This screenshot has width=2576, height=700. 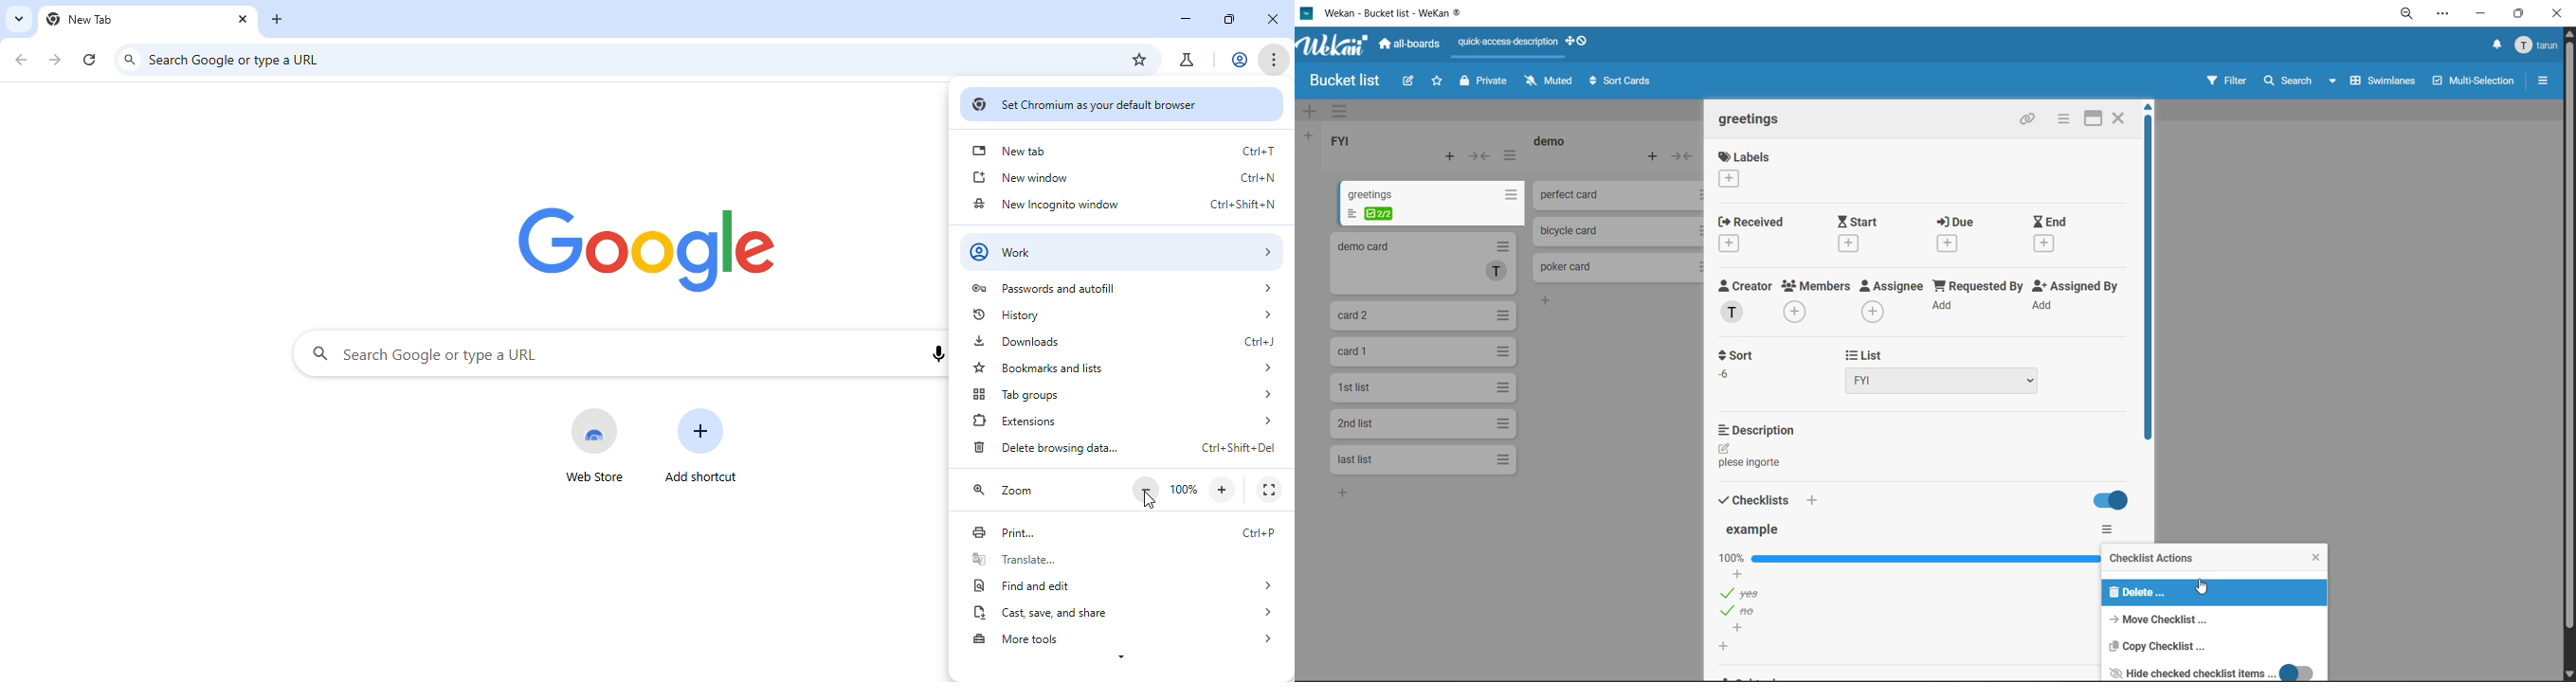 I want to click on end, so click(x=2054, y=233).